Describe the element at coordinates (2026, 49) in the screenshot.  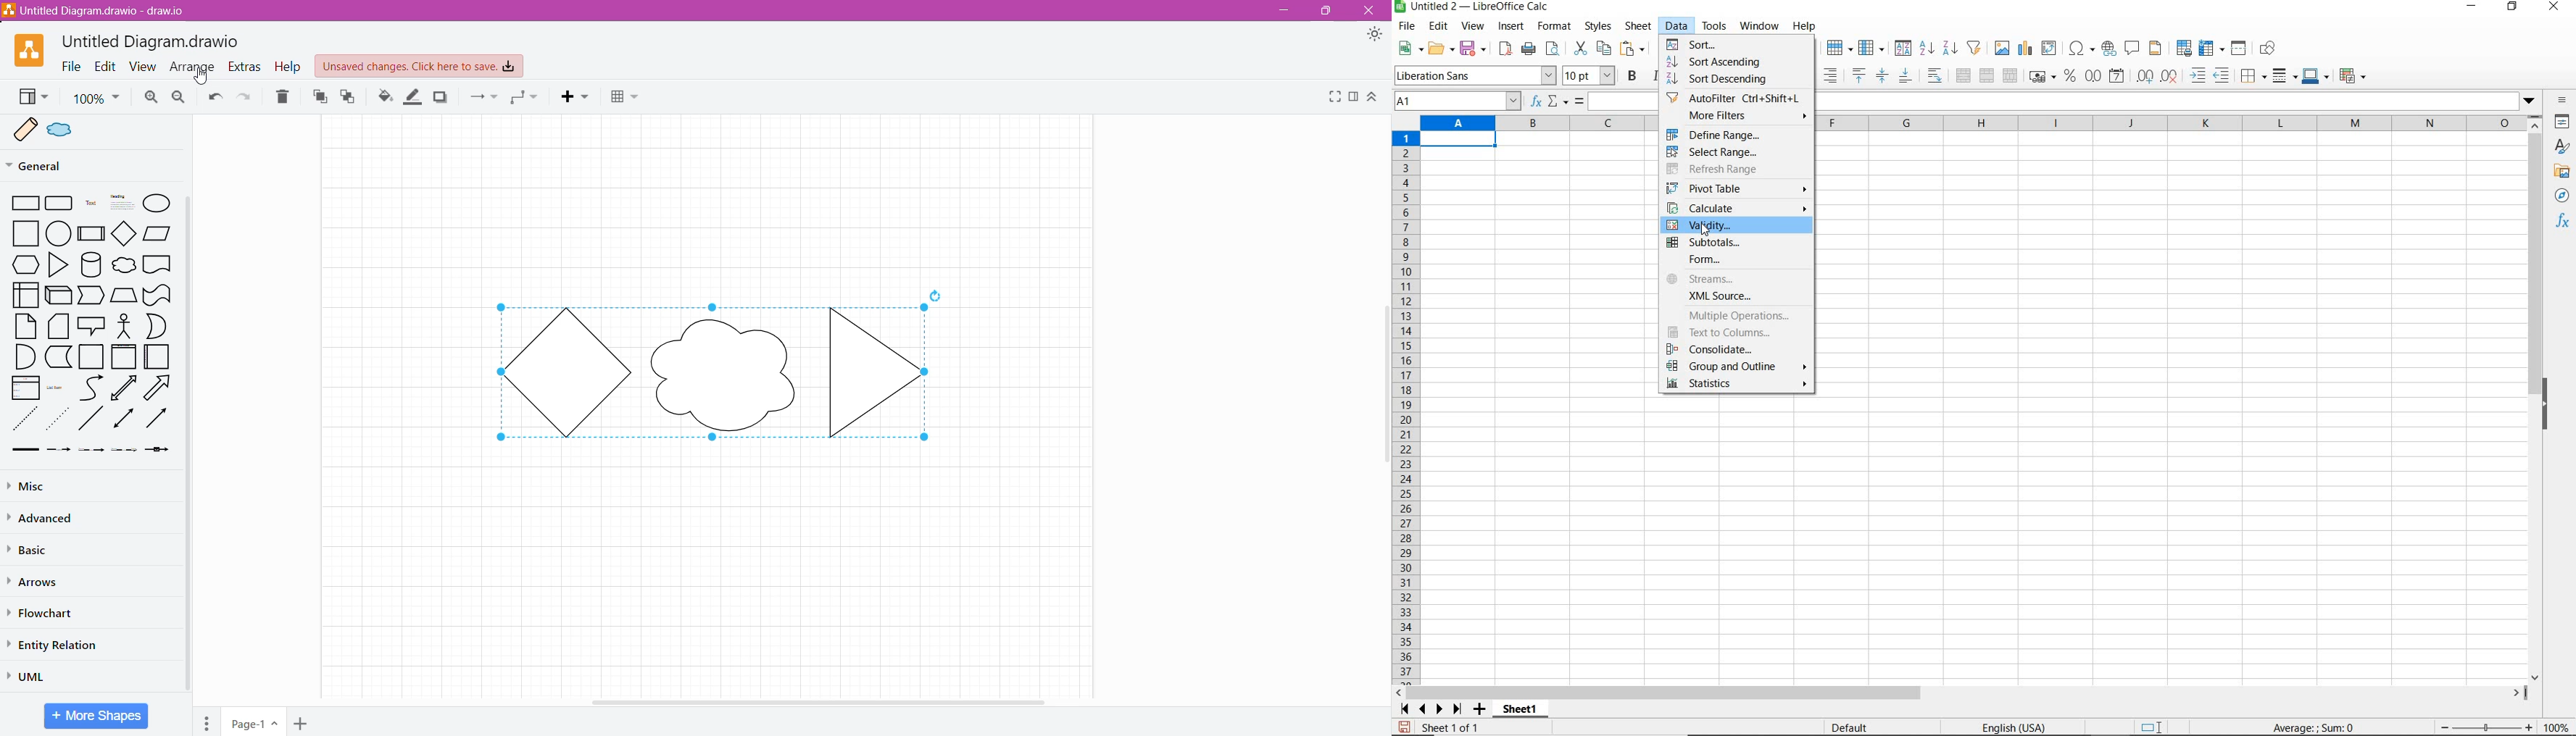
I see `insert chart` at that location.